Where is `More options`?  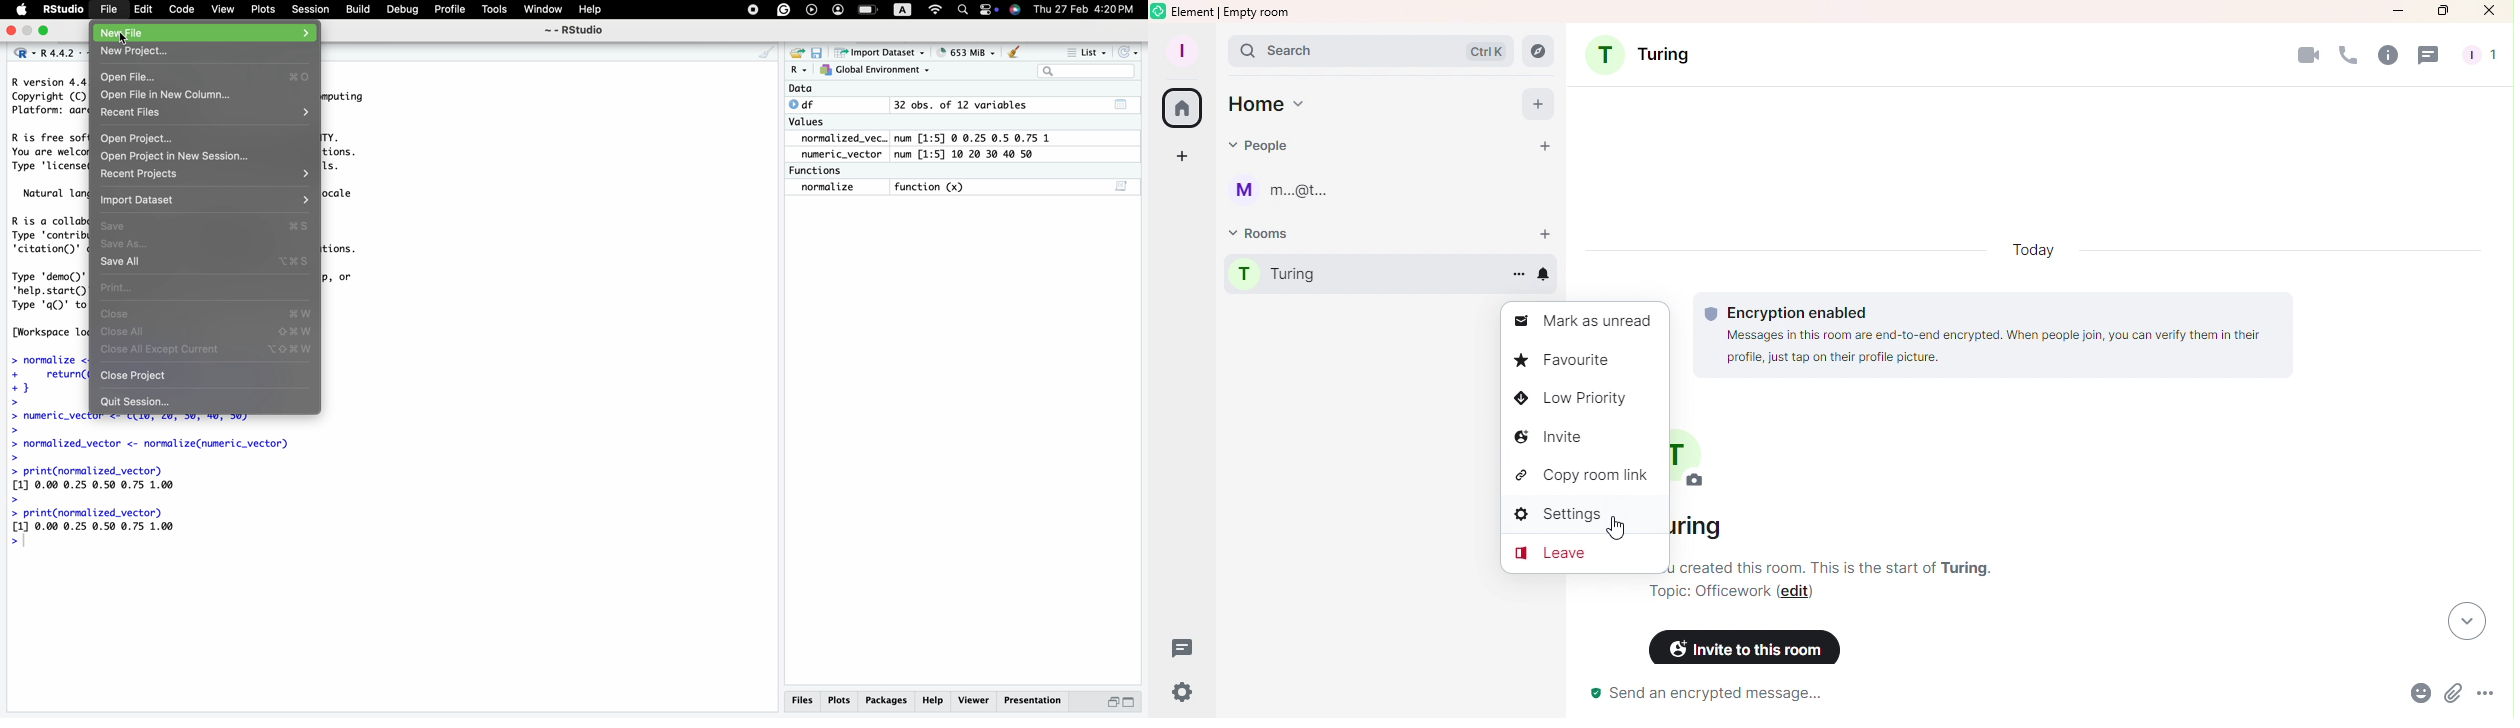
More options is located at coordinates (2484, 696).